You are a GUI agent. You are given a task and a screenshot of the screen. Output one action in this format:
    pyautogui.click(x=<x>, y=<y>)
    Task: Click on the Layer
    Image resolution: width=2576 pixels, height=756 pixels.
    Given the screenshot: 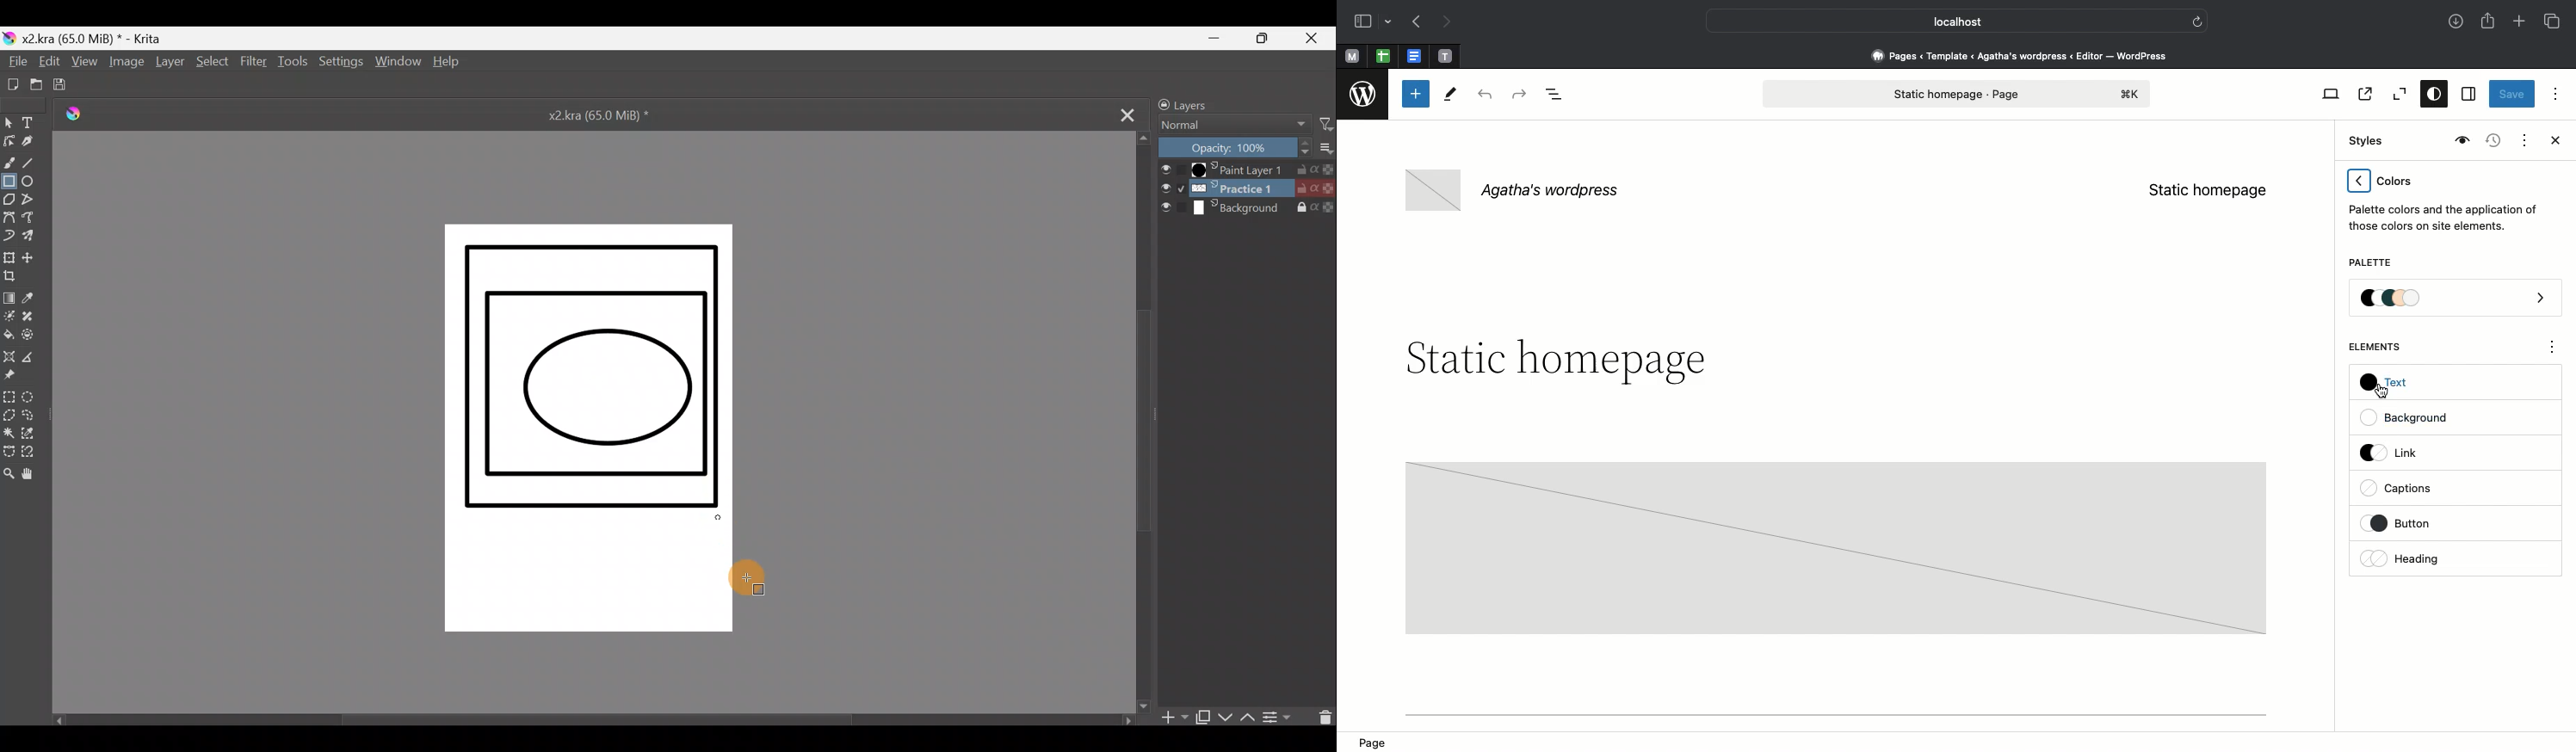 What is the action you would take?
    pyautogui.click(x=169, y=64)
    